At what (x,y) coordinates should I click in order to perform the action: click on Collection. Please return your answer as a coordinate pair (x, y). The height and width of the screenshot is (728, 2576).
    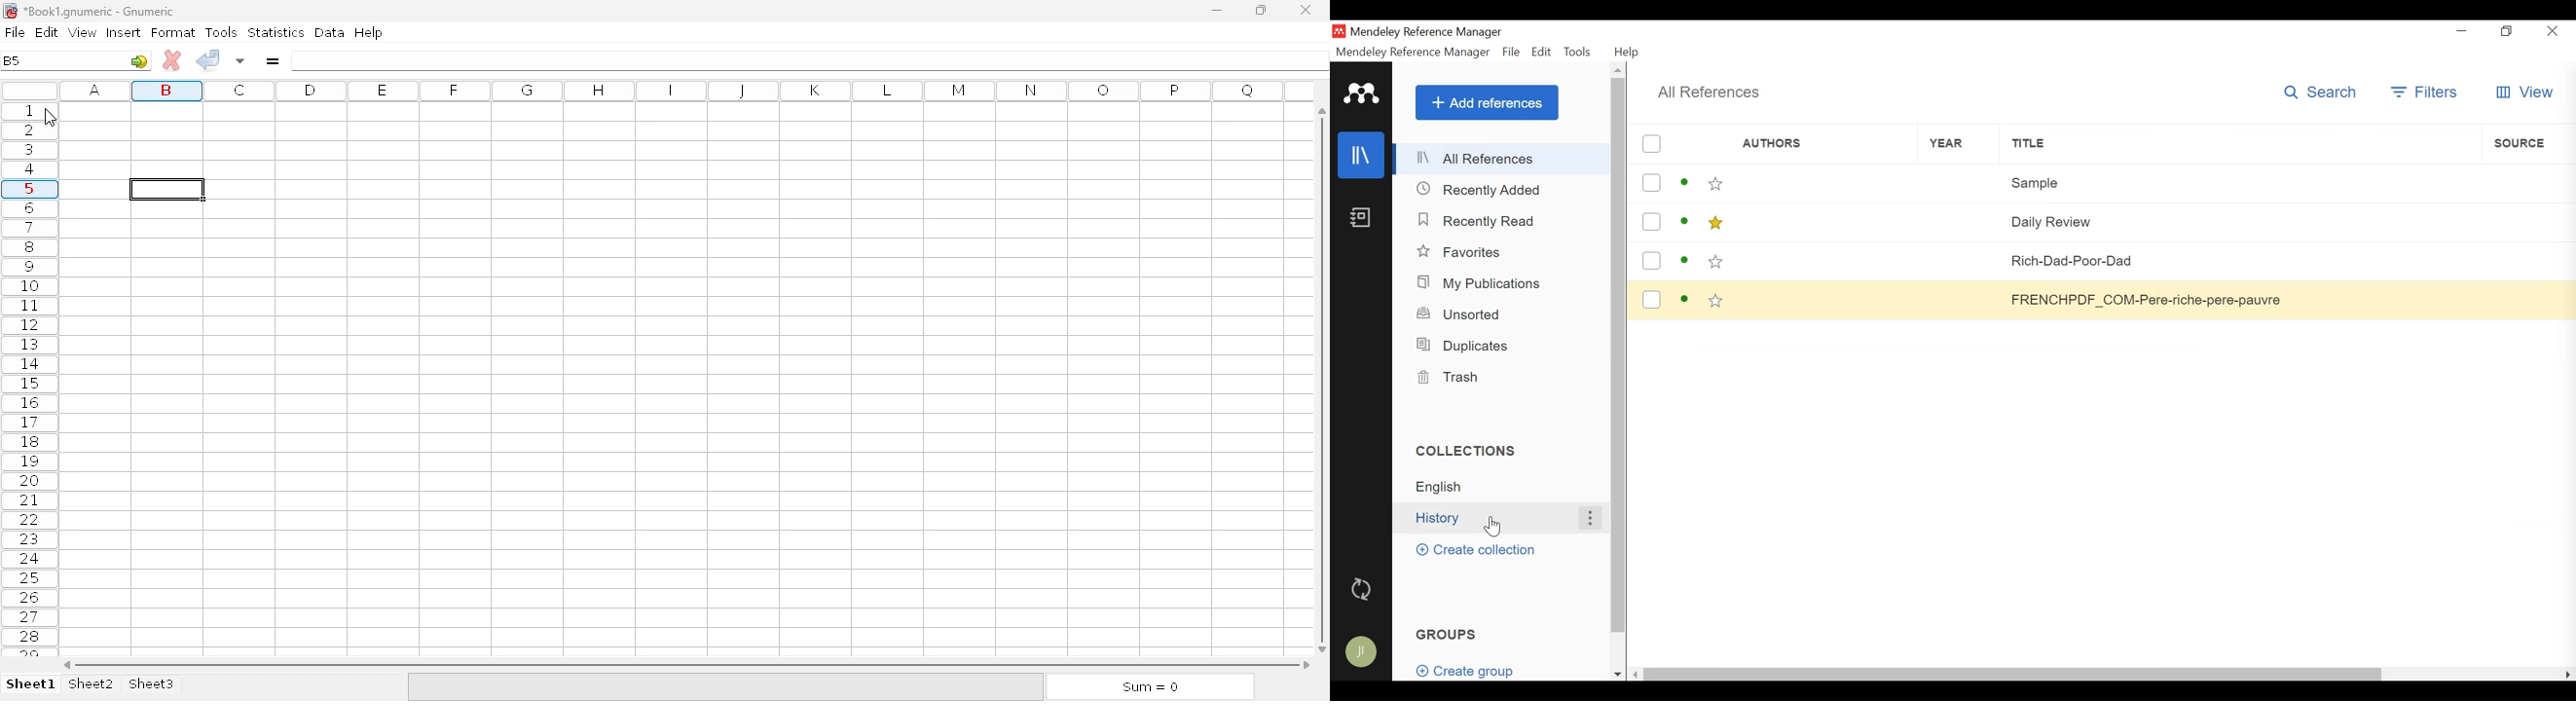
    Looking at the image, I should click on (1506, 487).